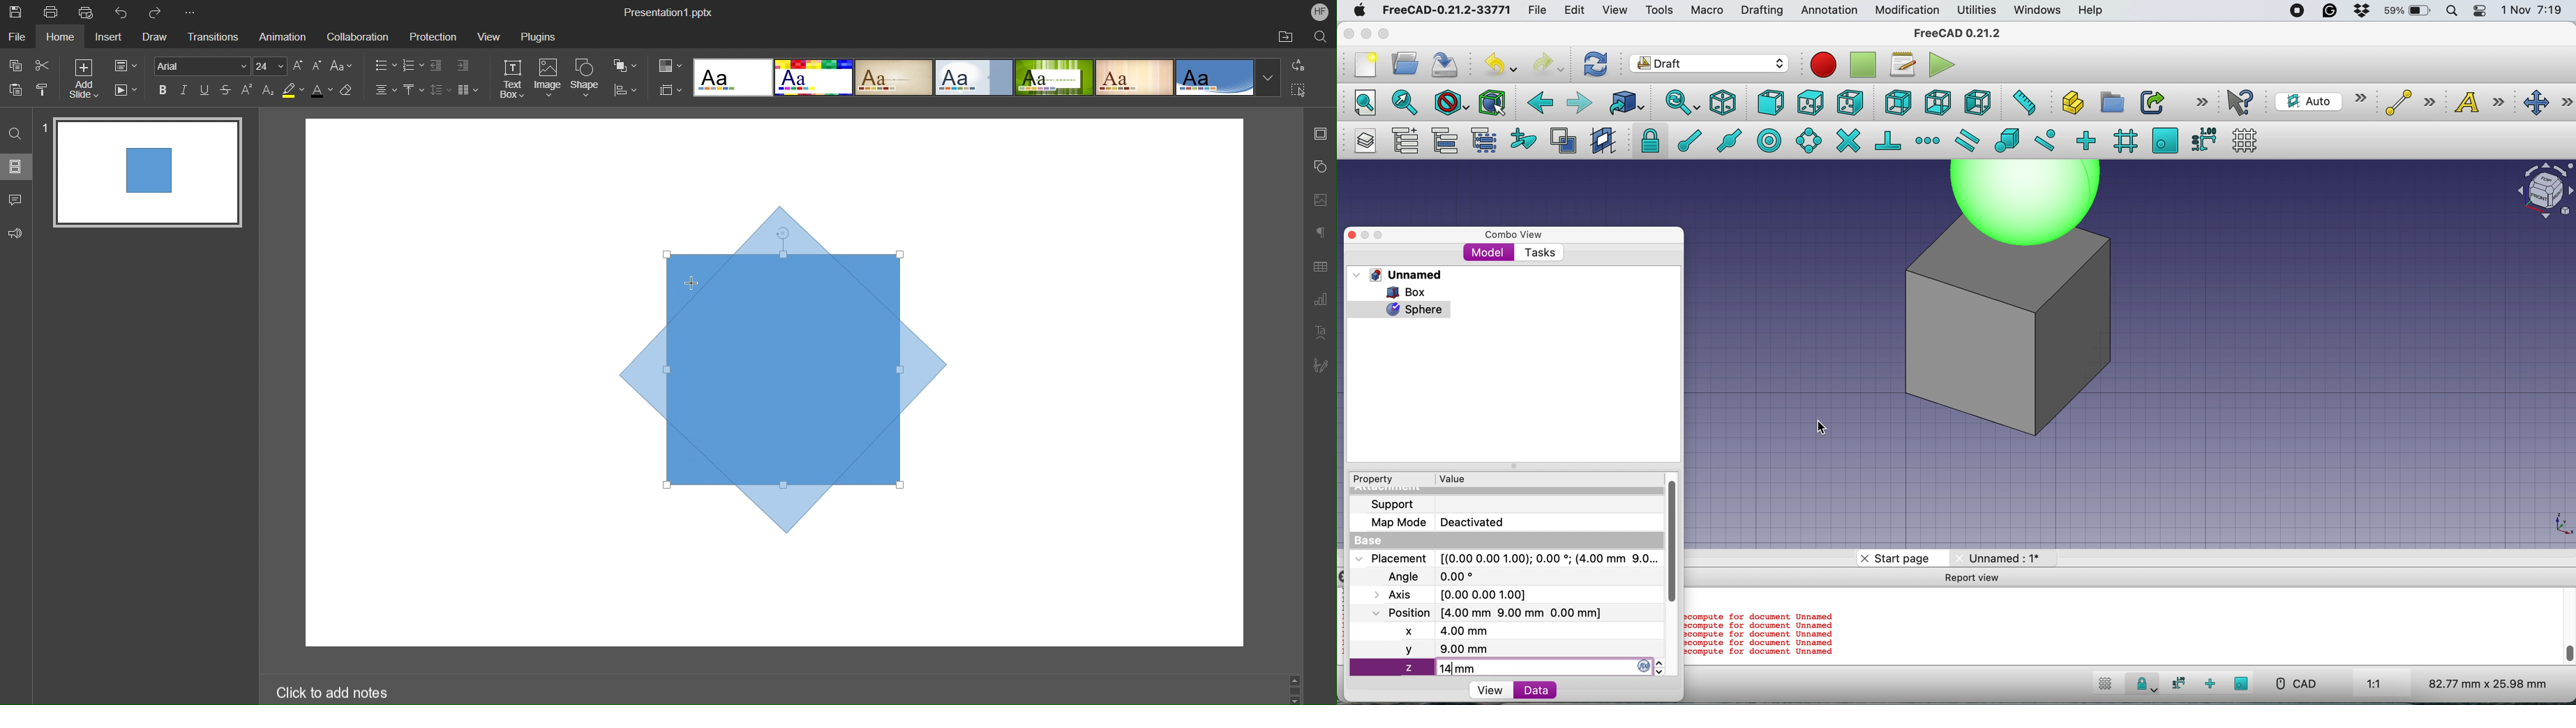 The width and height of the screenshot is (2576, 728). Describe the element at coordinates (2045, 139) in the screenshot. I see `snap near` at that location.